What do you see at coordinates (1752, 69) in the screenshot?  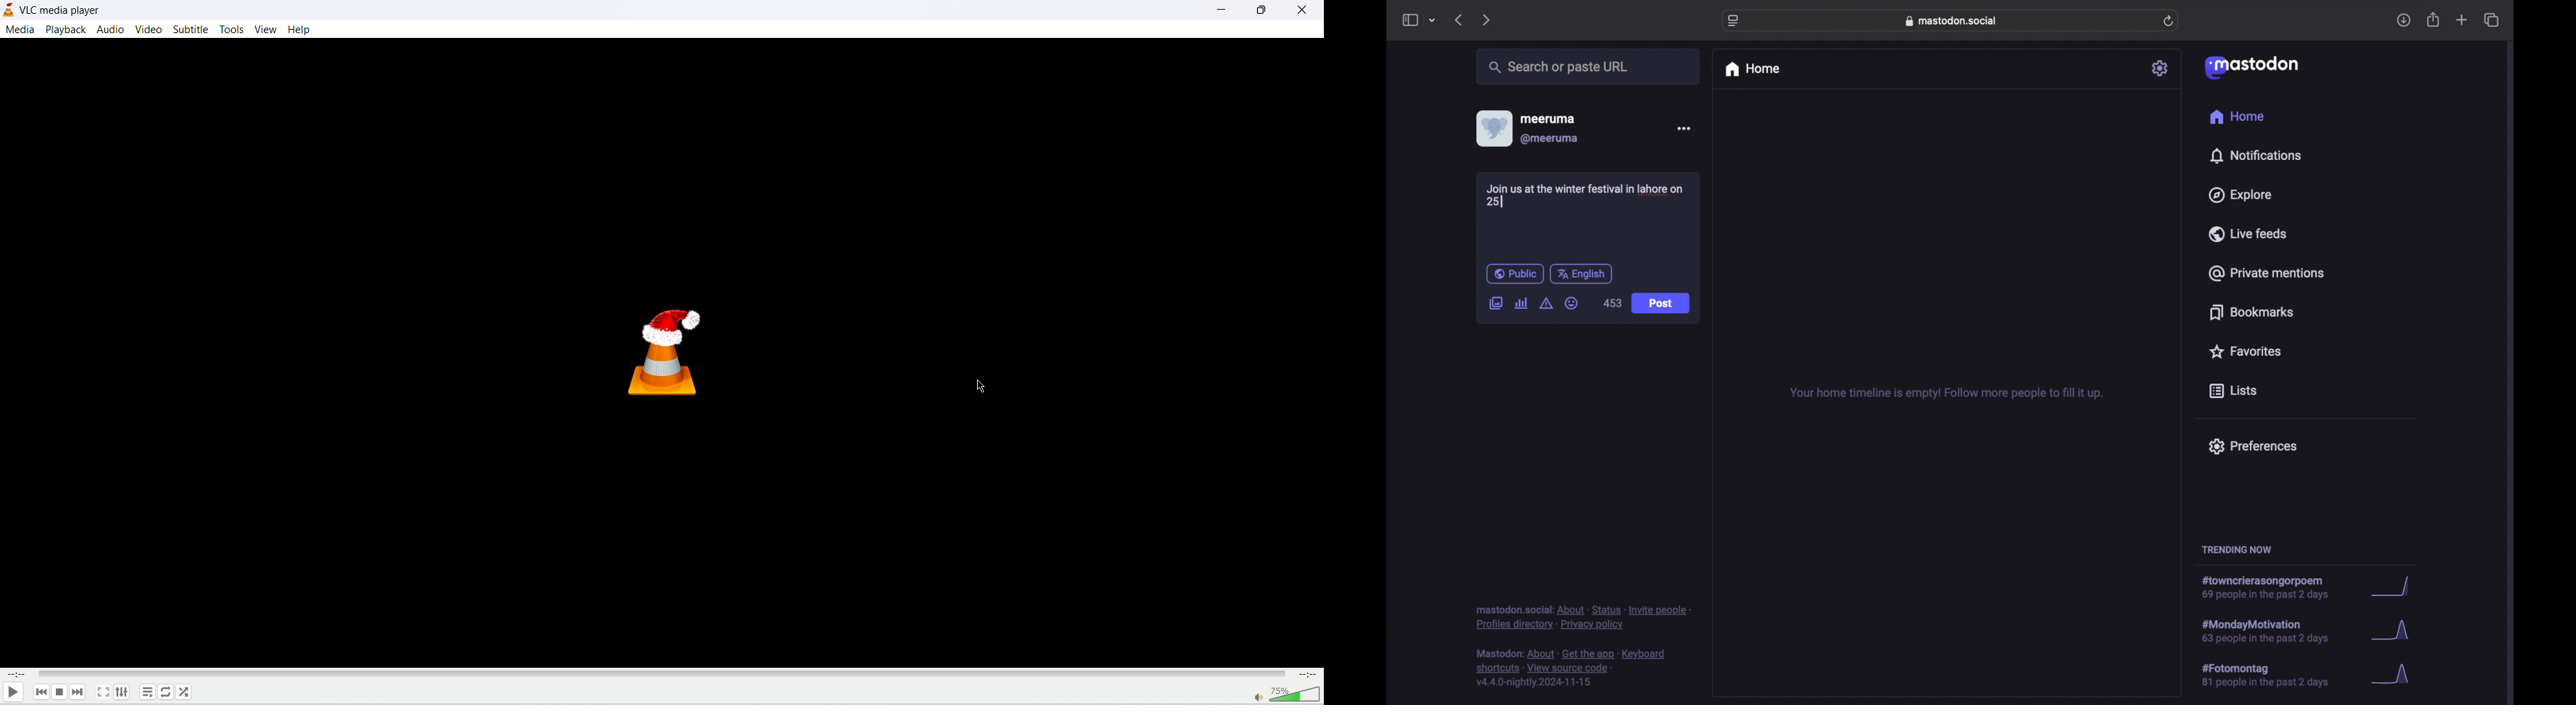 I see `home` at bounding box center [1752, 69].